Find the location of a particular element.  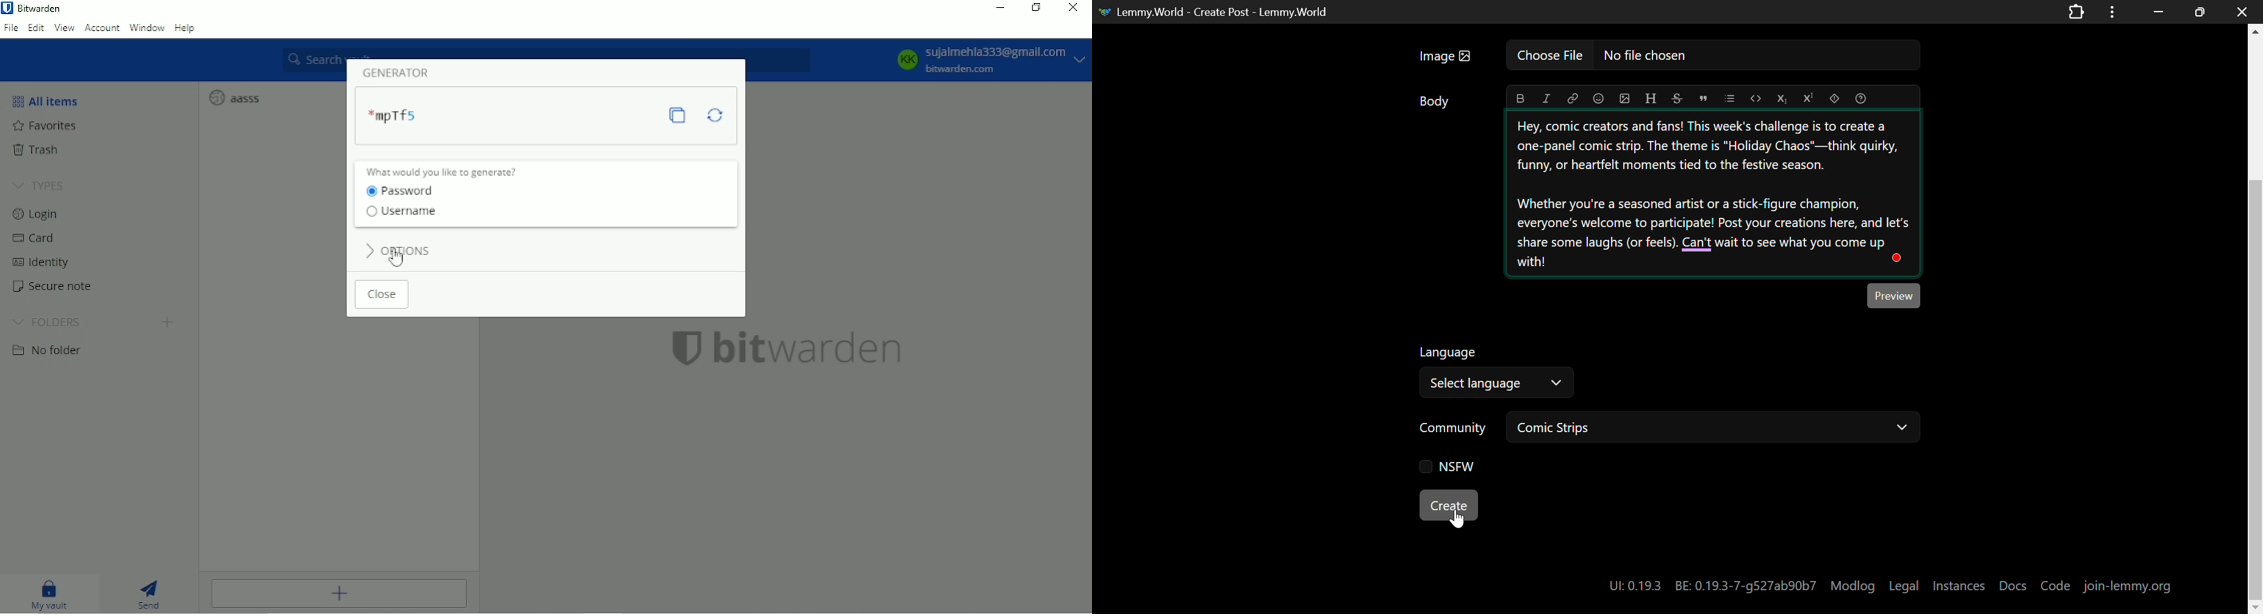

Lemmy.World- Create Post -Lemmy.World is located at coordinates (1218, 10).